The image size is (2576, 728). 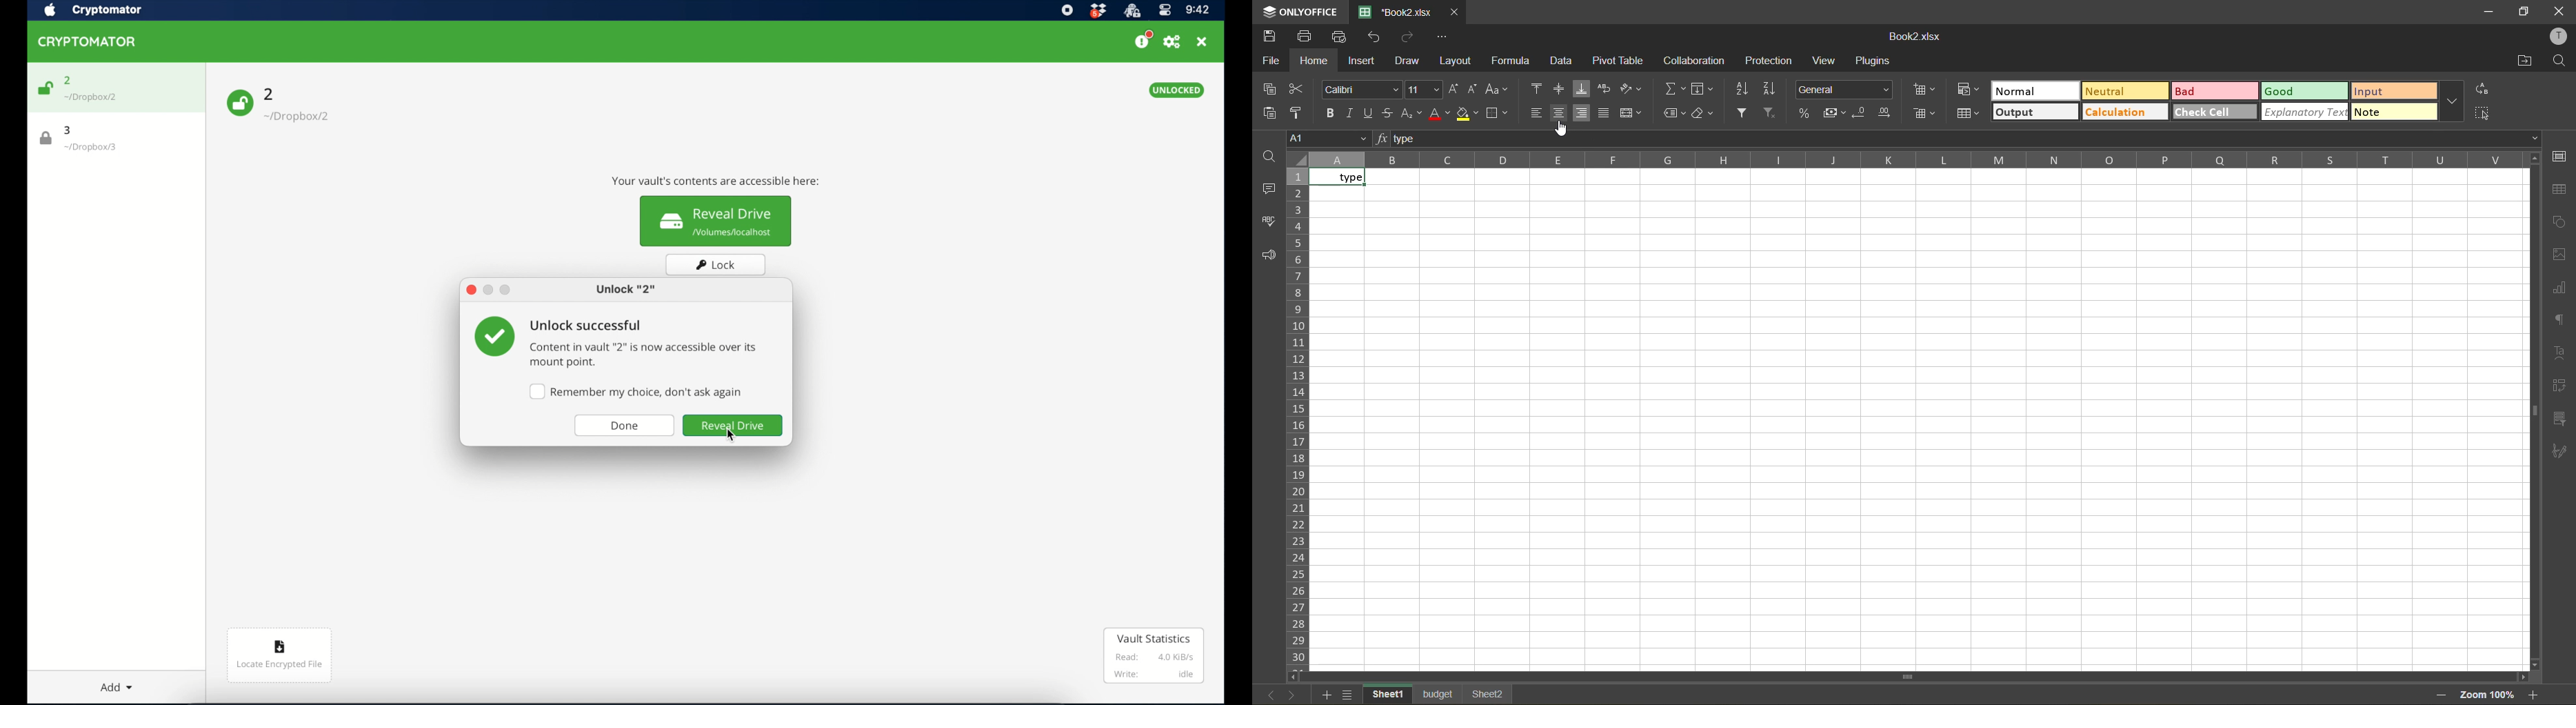 What do you see at coordinates (1299, 675) in the screenshot?
I see `move left` at bounding box center [1299, 675].